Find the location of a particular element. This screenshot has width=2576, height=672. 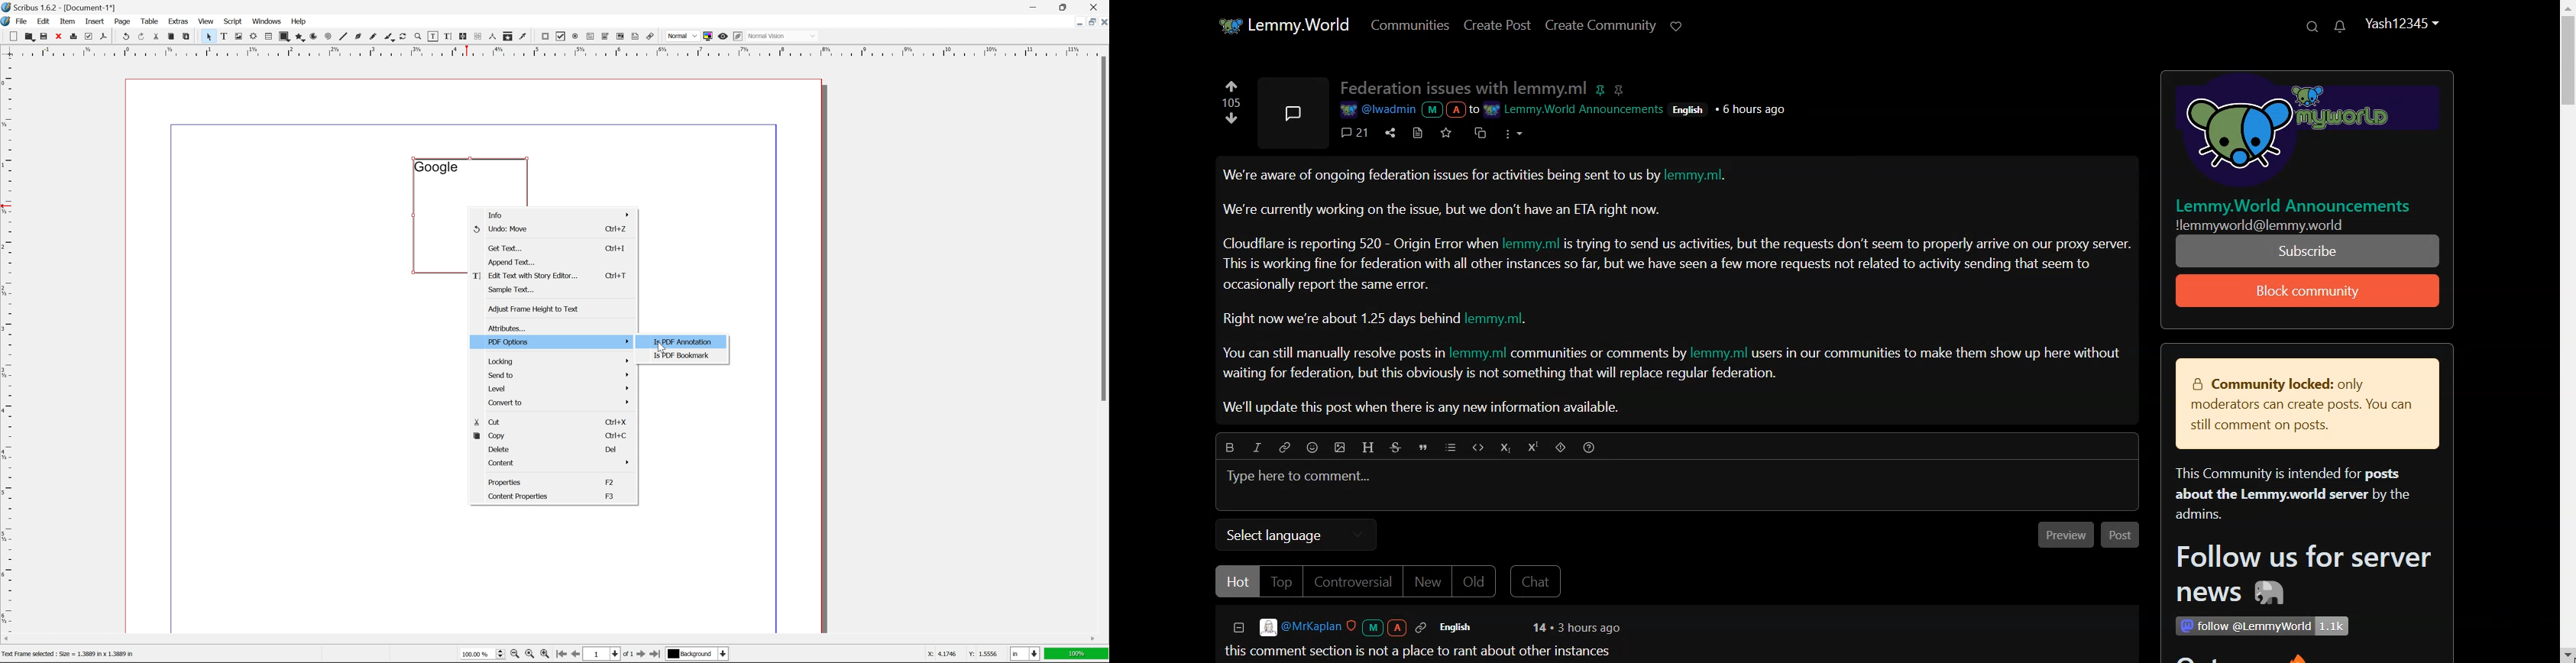

pdf radio button is located at coordinates (573, 37).